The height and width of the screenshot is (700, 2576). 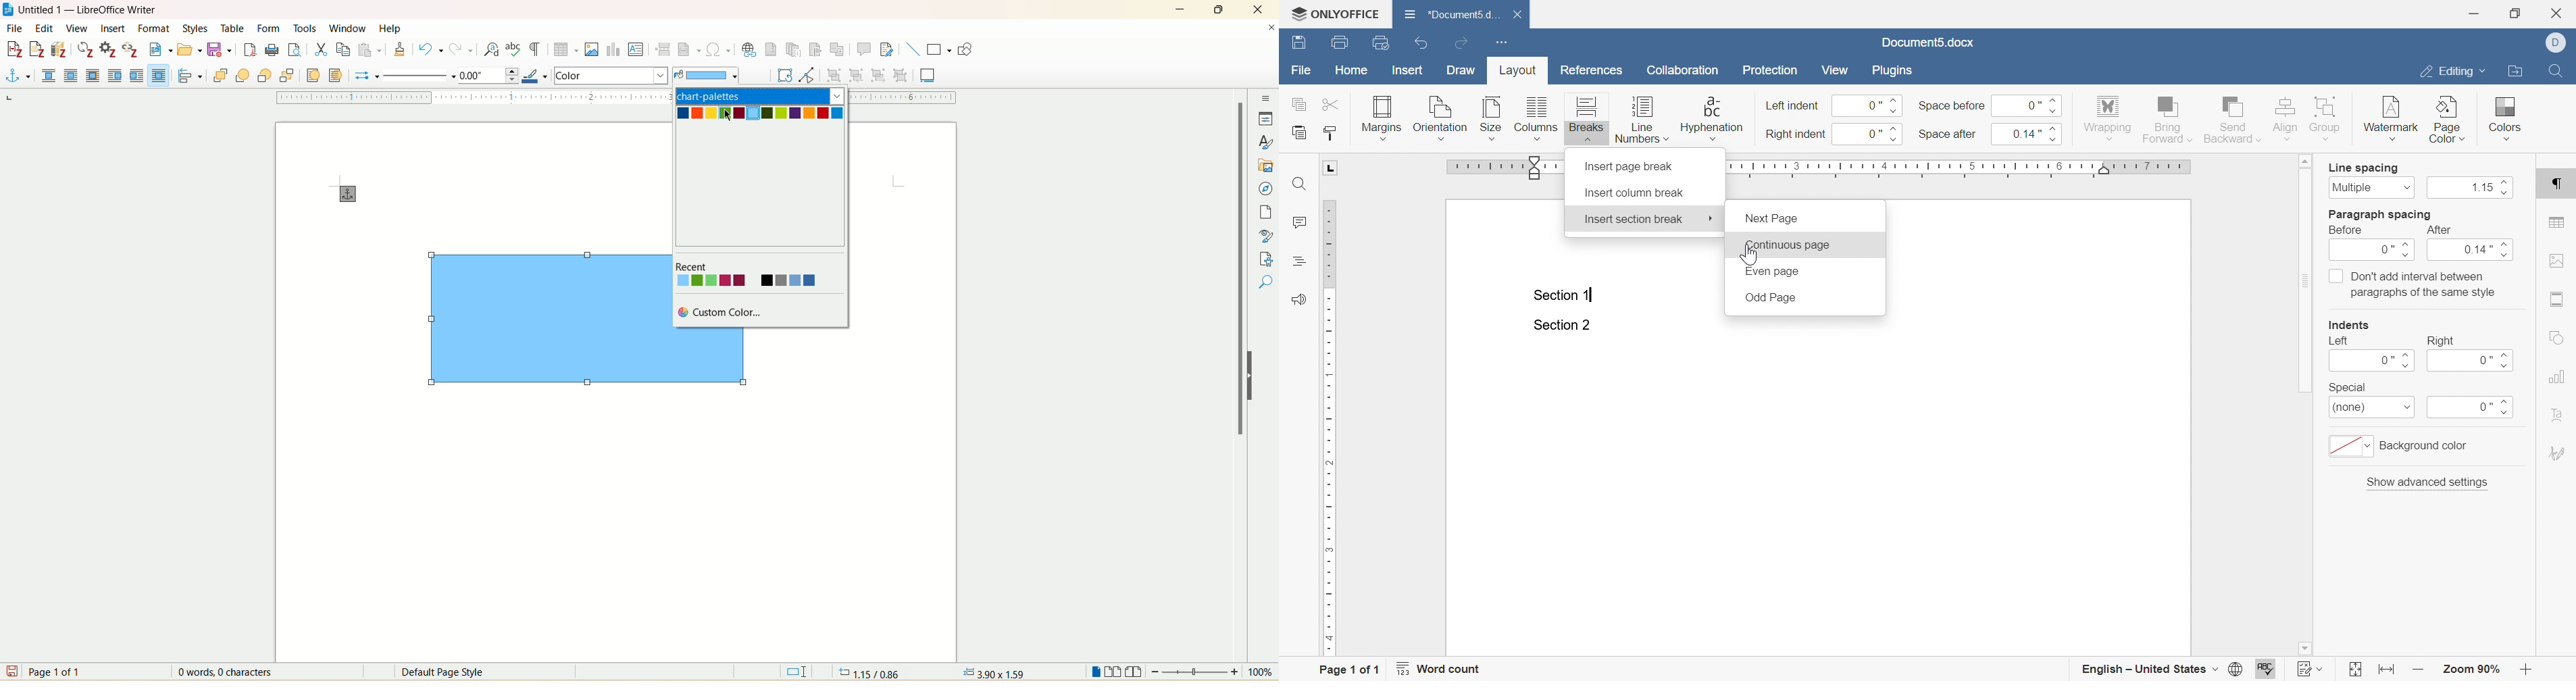 I want to click on after, so click(x=2438, y=230).